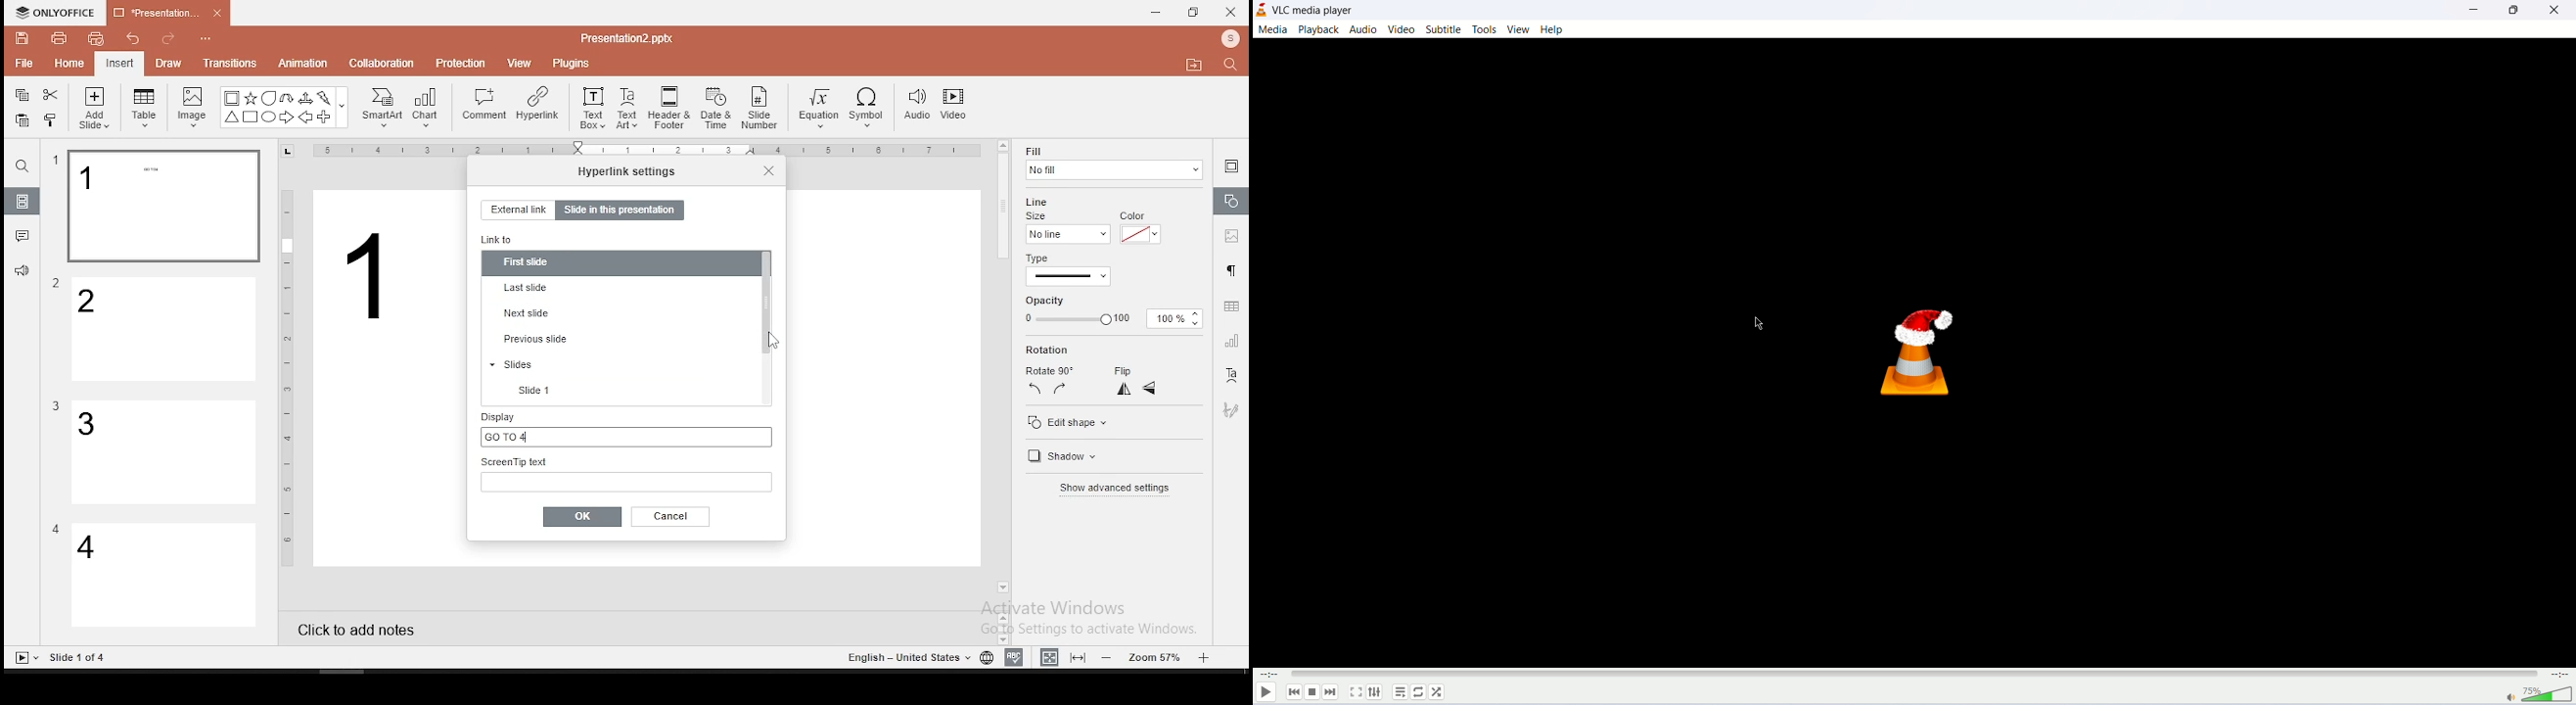 Image resolution: width=2576 pixels, height=728 pixels. Describe the element at coordinates (96, 38) in the screenshot. I see `quick print` at that location.